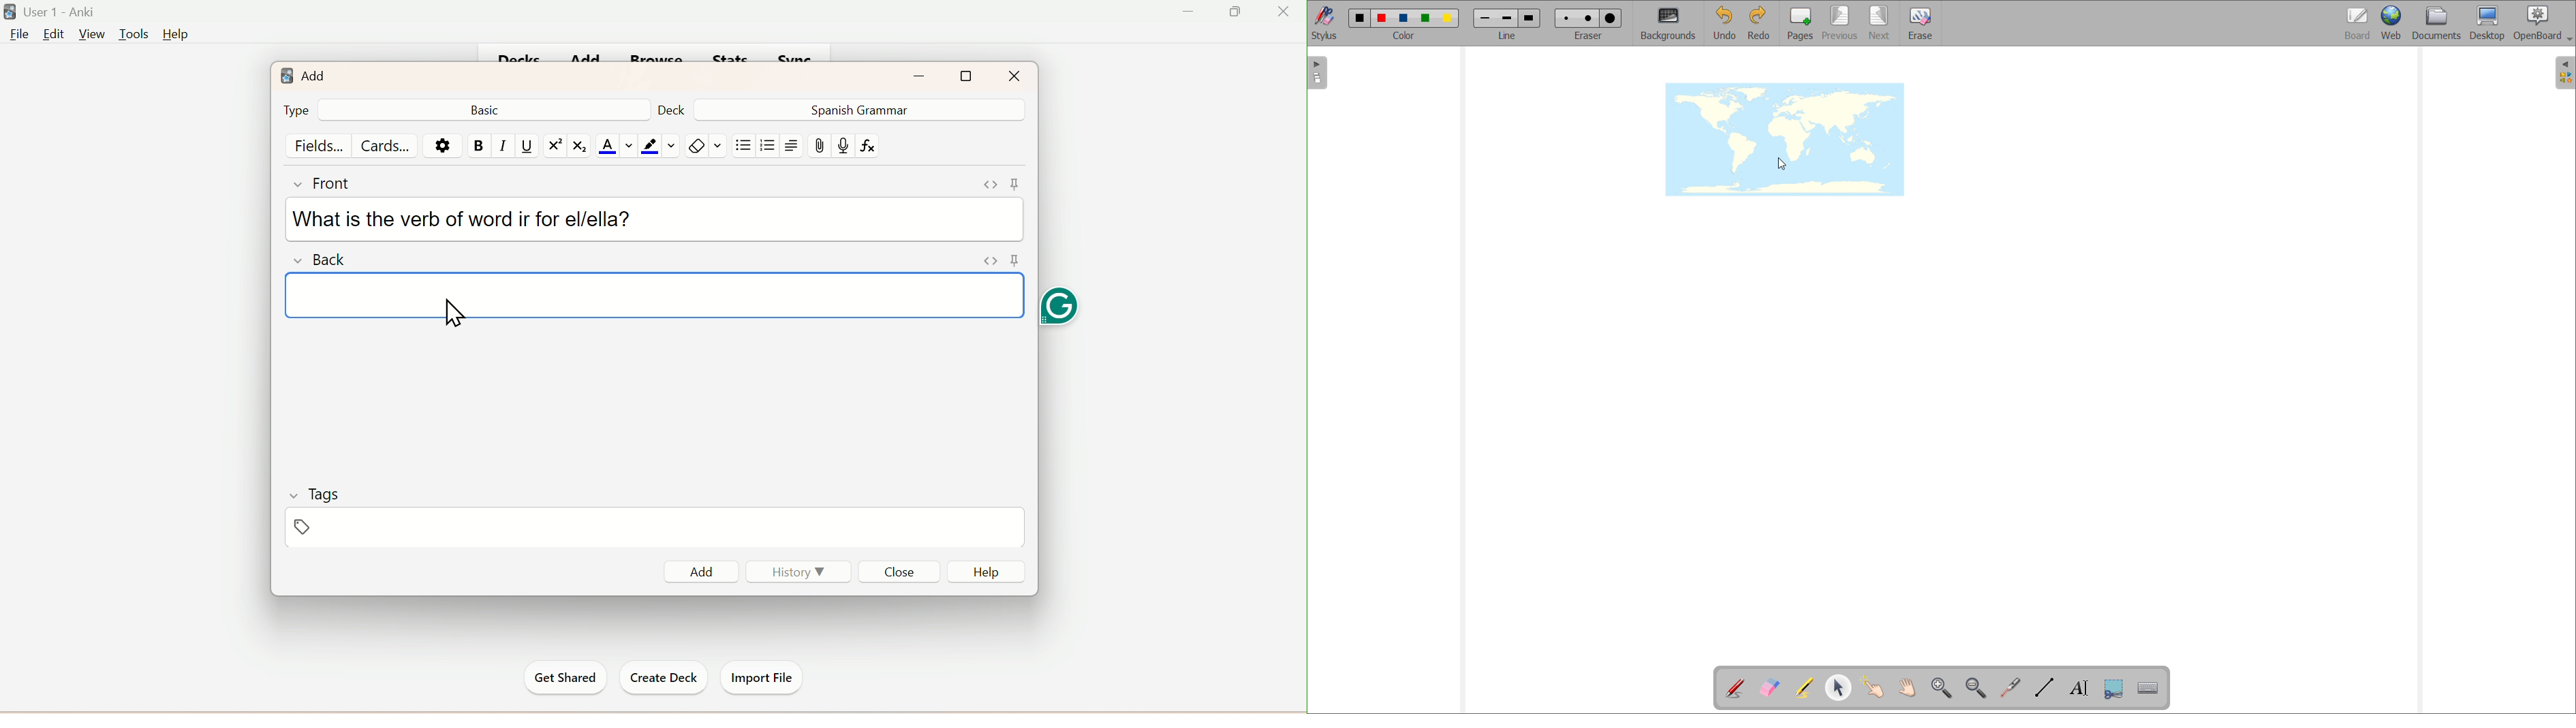  Describe the element at coordinates (1240, 11) in the screenshot. I see `Maximize` at that location.